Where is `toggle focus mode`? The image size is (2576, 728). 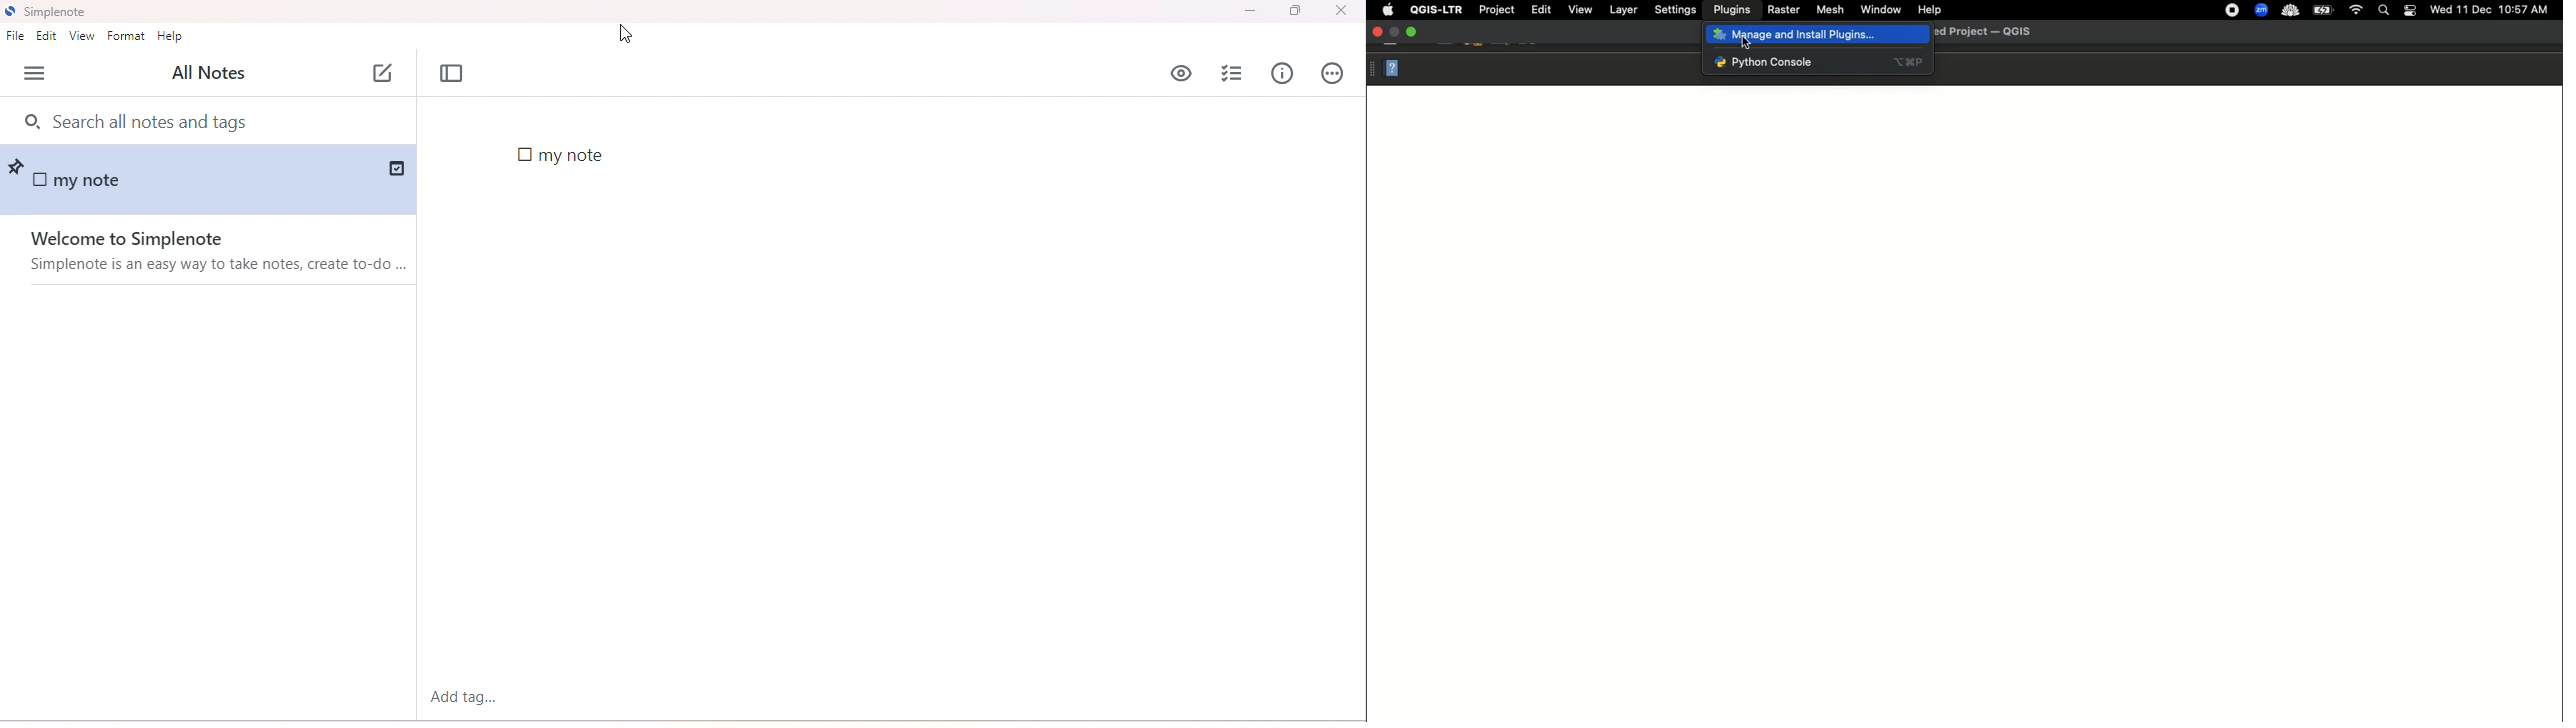
toggle focus mode is located at coordinates (452, 74).